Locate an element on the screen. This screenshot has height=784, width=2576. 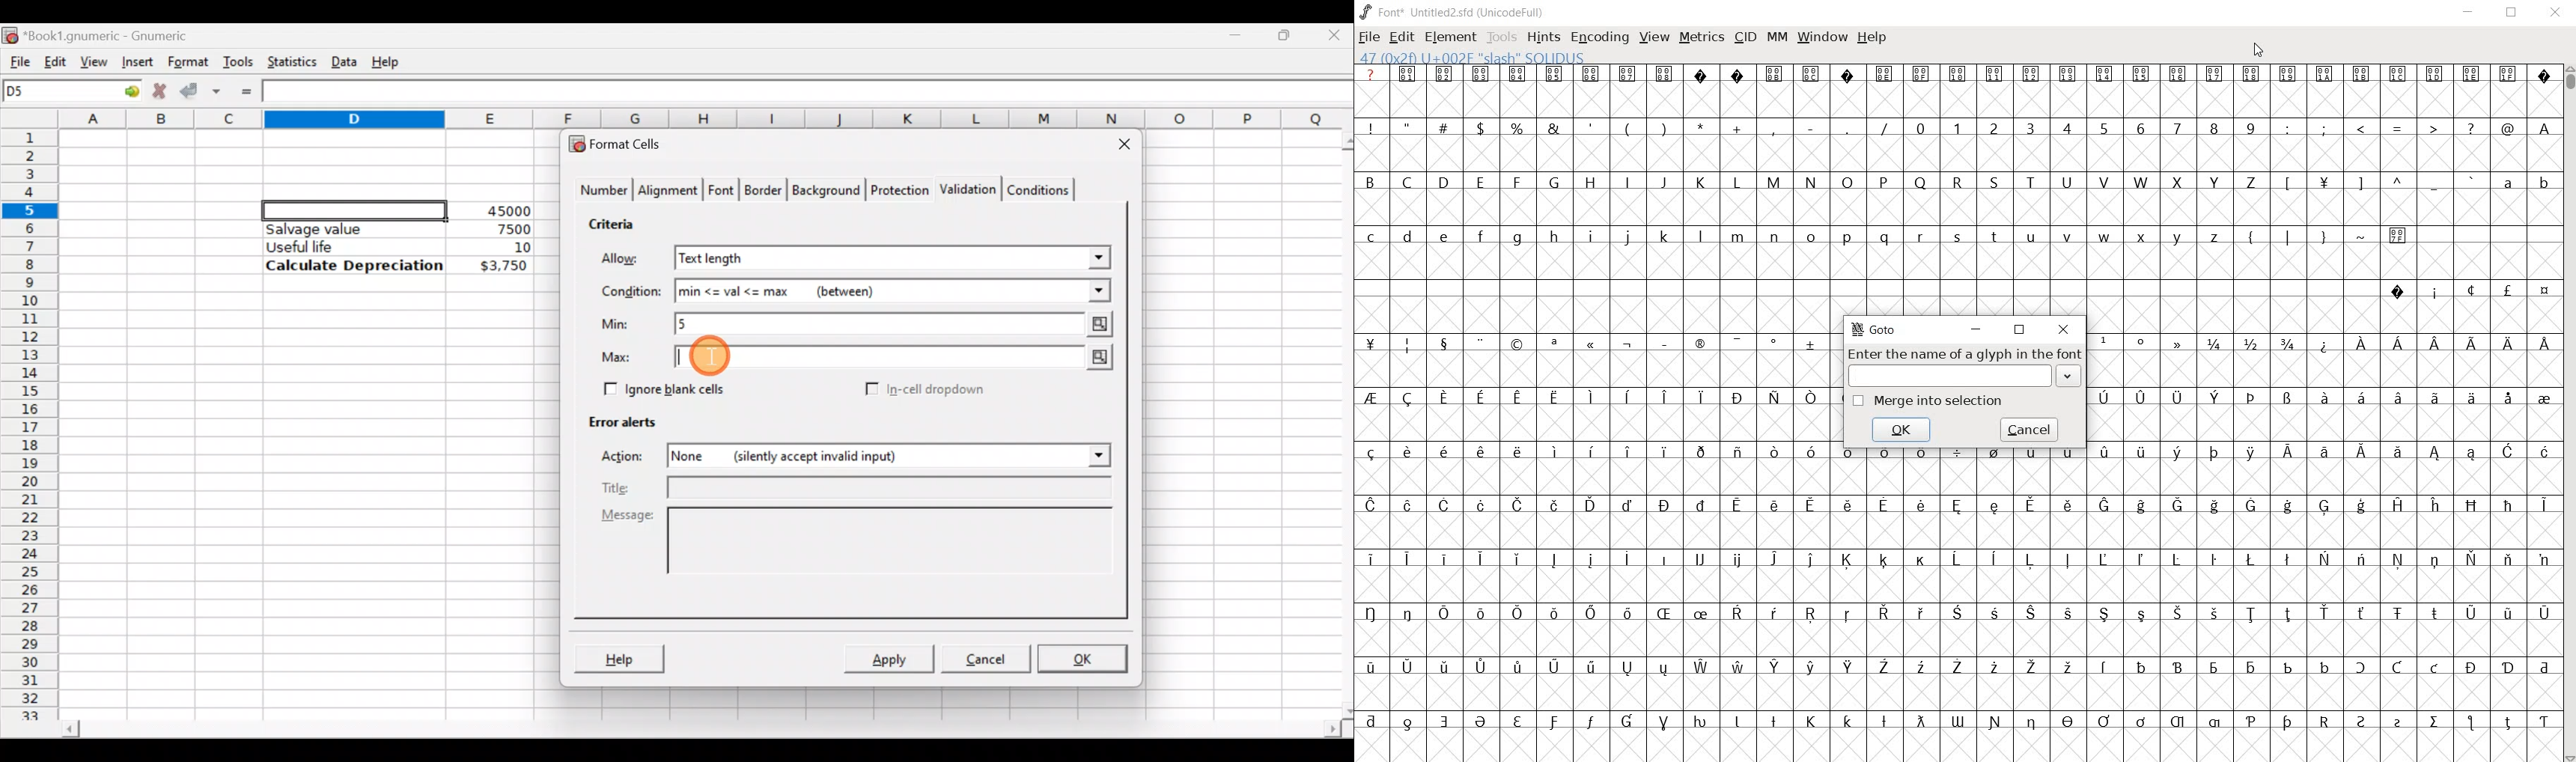
Close is located at coordinates (1337, 34).